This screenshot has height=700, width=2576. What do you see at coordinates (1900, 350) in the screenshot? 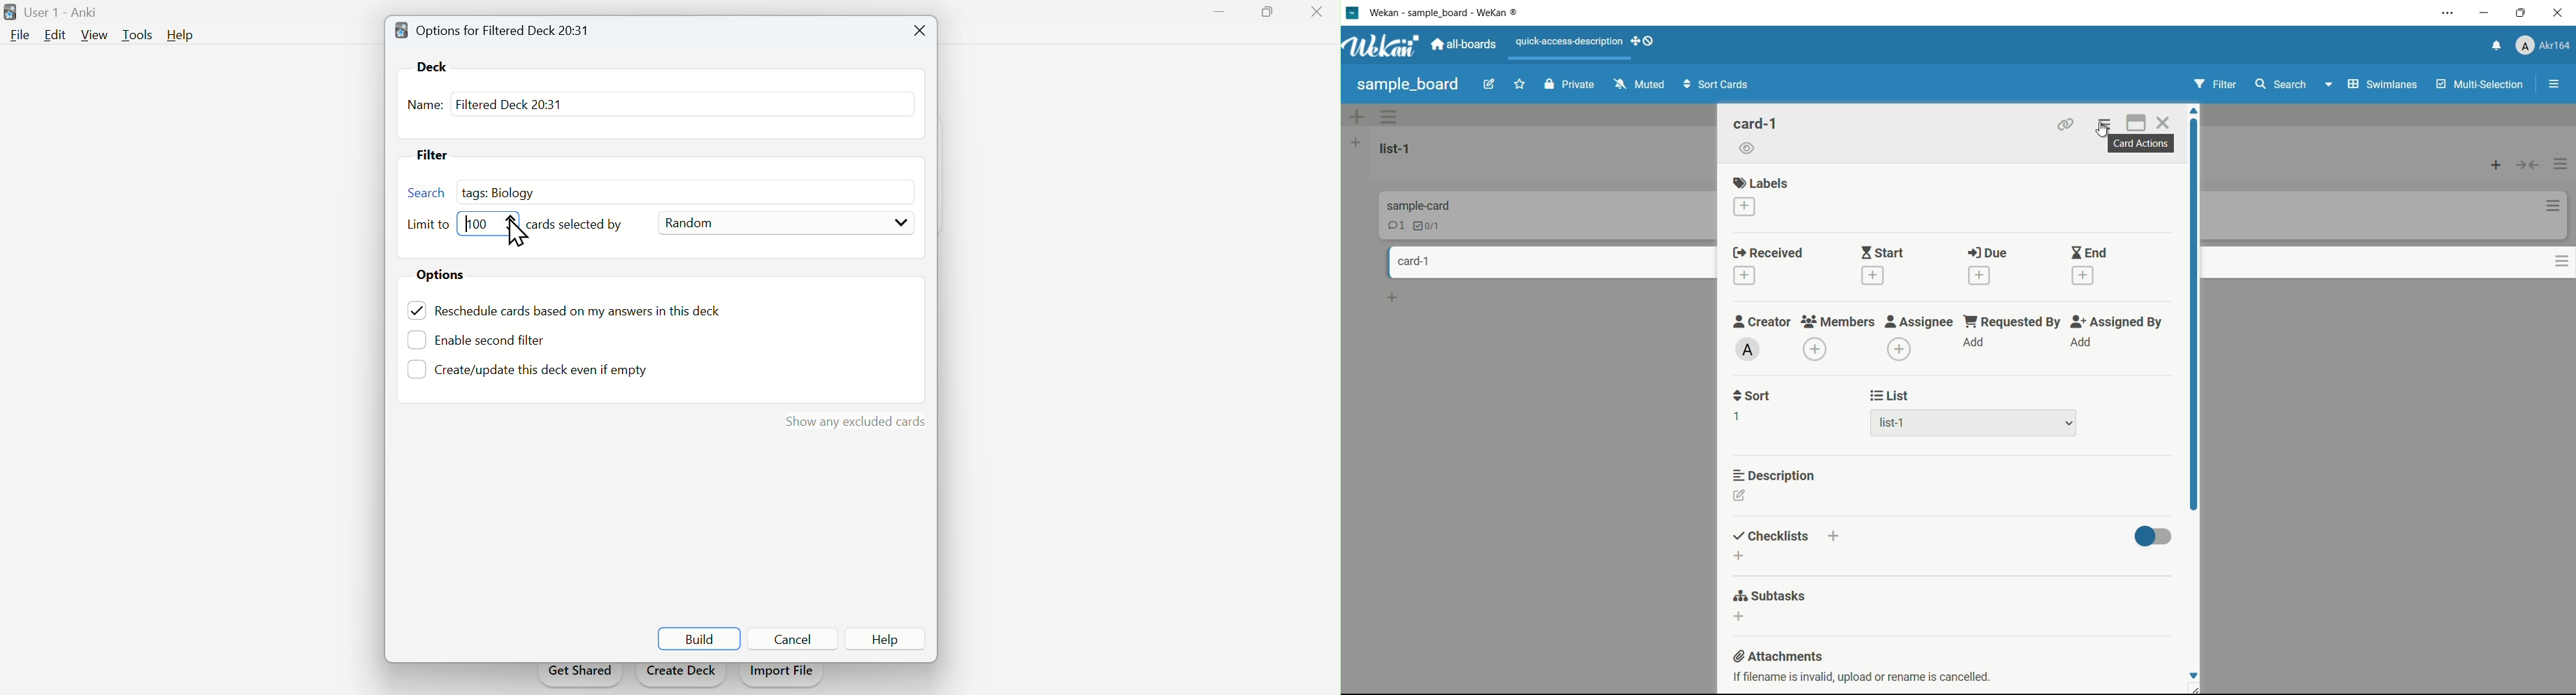
I see `add assignee` at bounding box center [1900, 350].